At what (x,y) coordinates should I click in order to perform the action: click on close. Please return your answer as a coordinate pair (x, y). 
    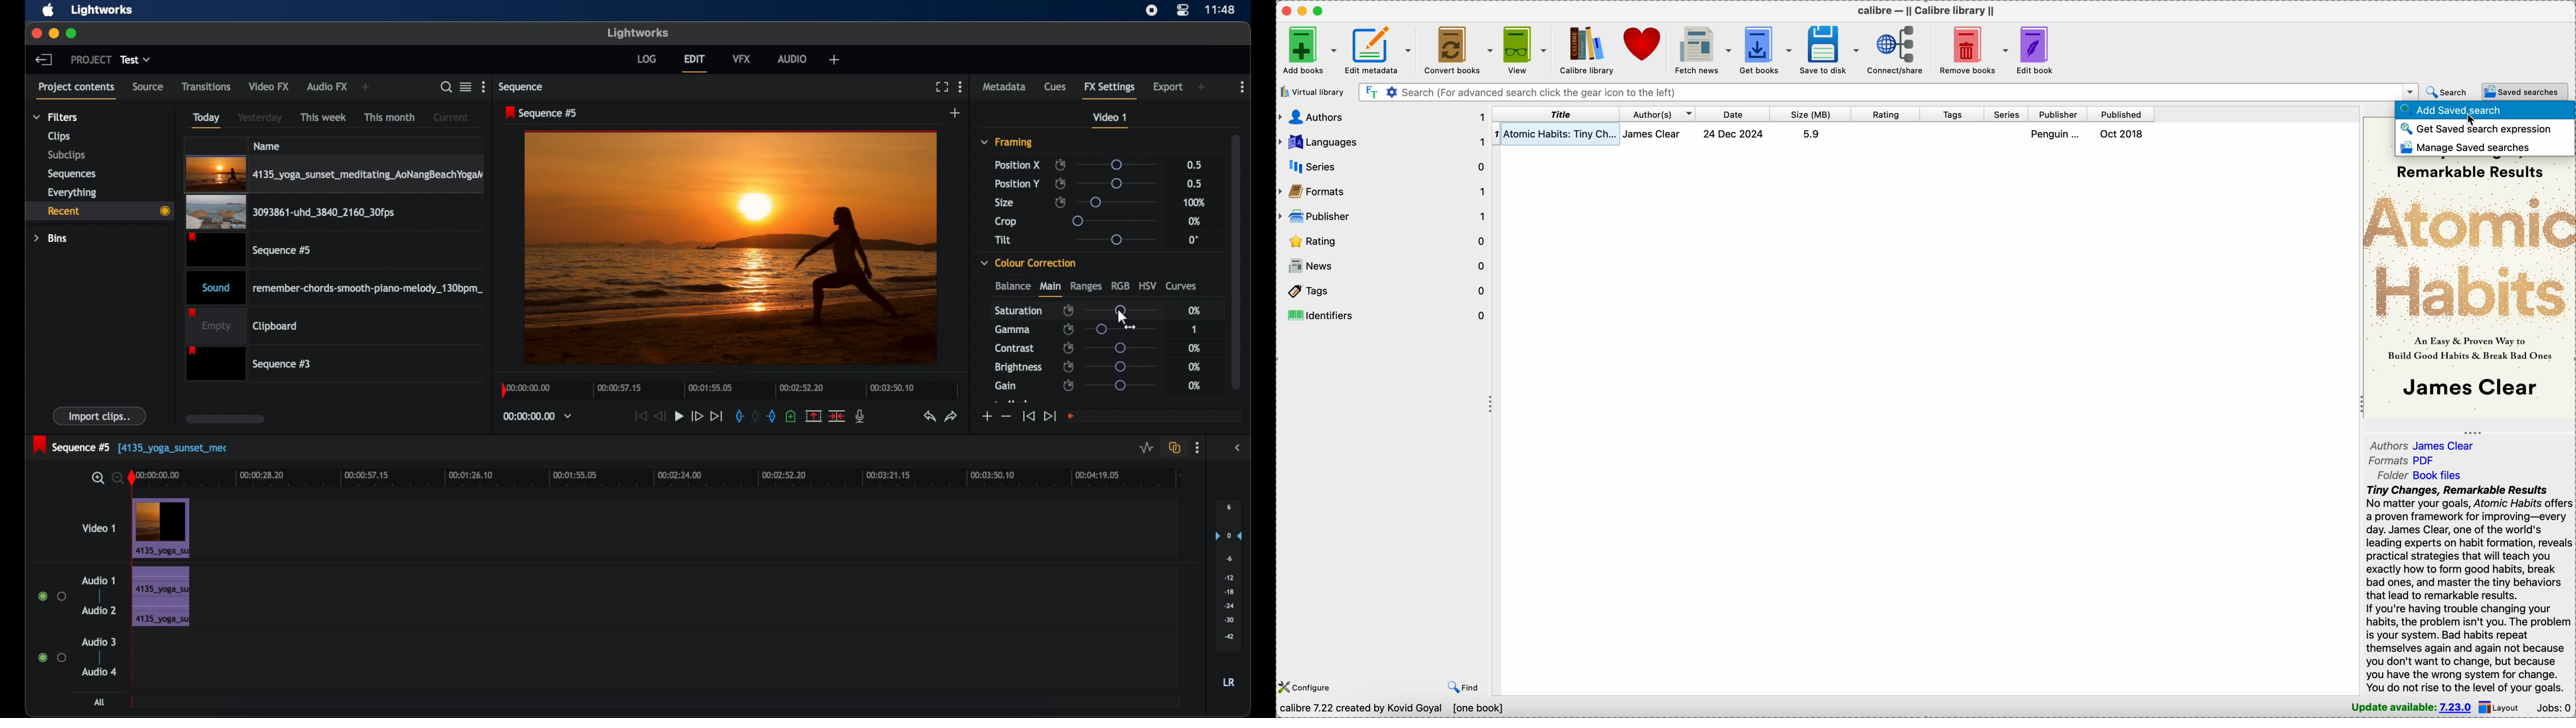
    Looking at the image, I should click on (1285, 10).